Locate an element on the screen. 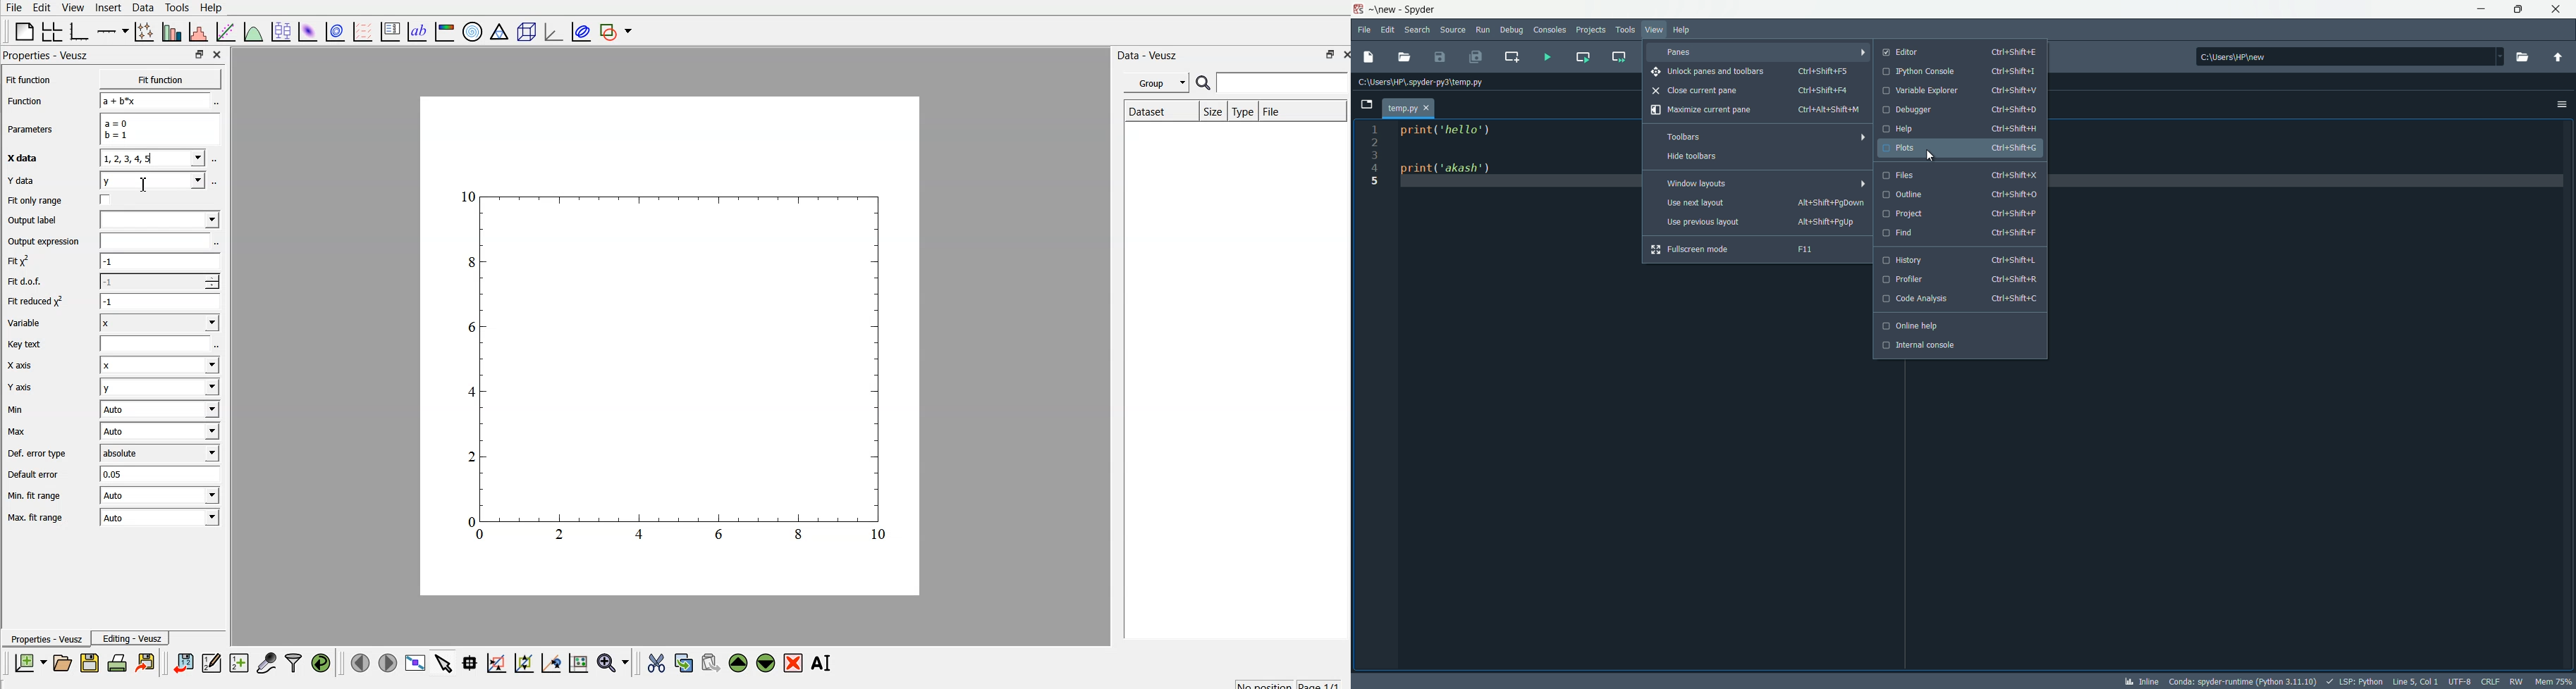  edit menu is located at coordinates (1388, 31).